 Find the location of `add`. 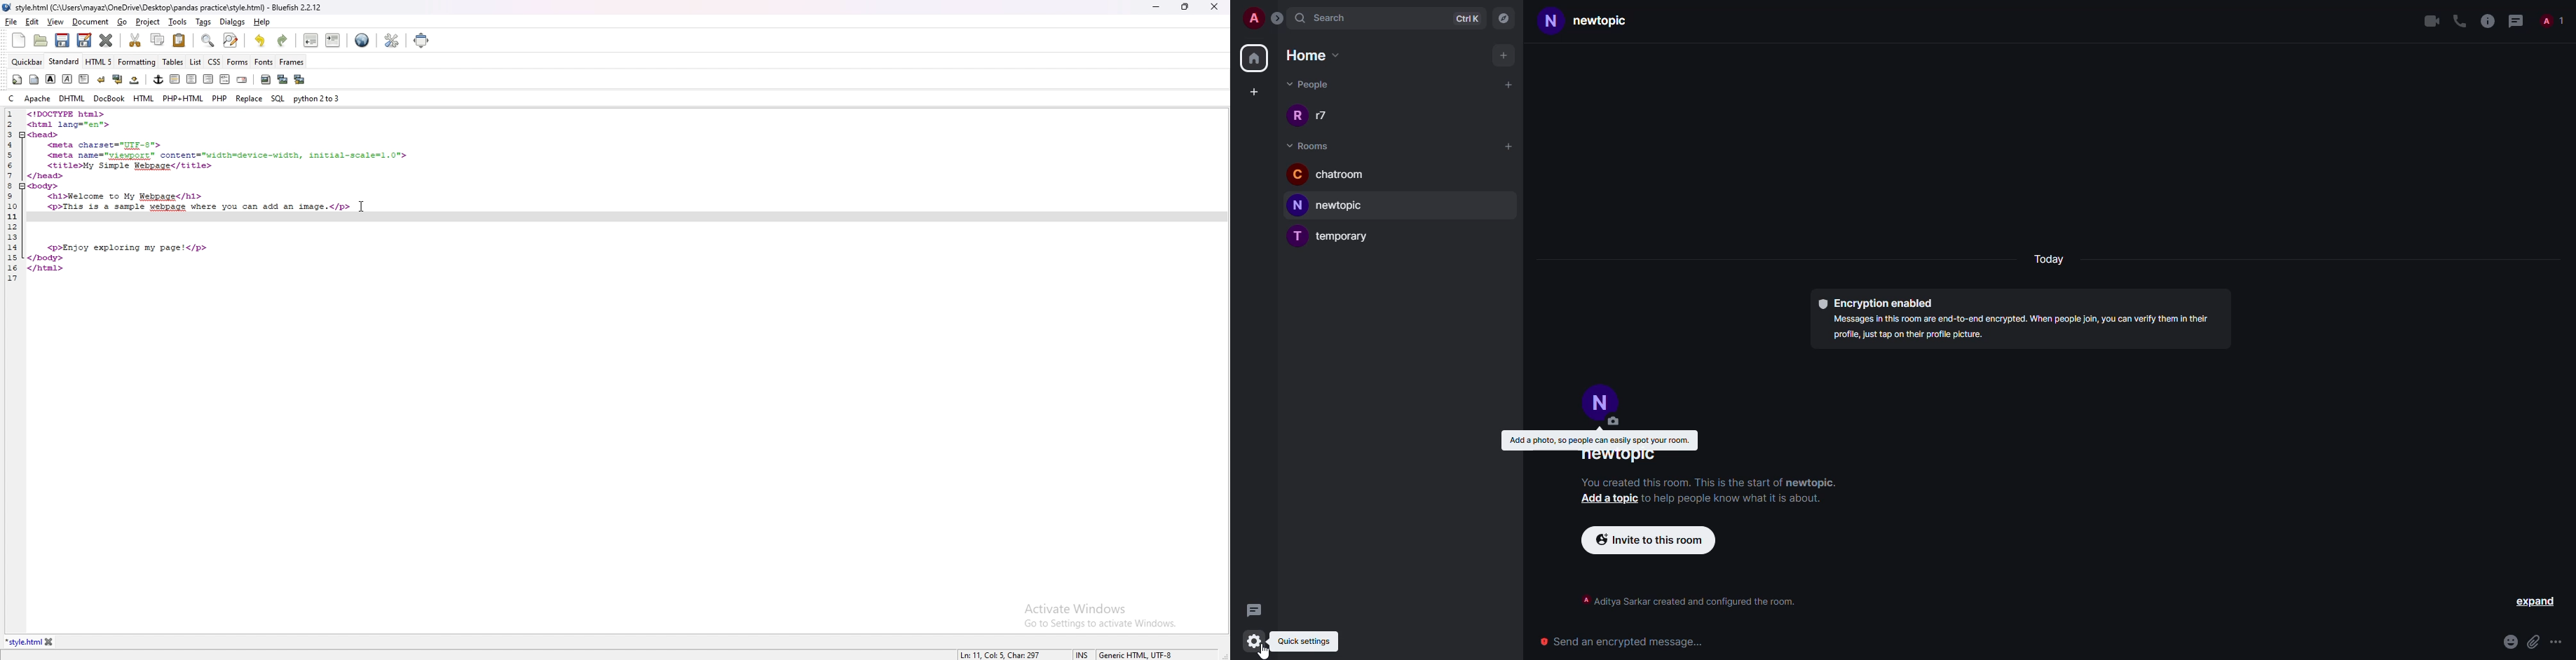

add is located at coordinates (1506, 146).